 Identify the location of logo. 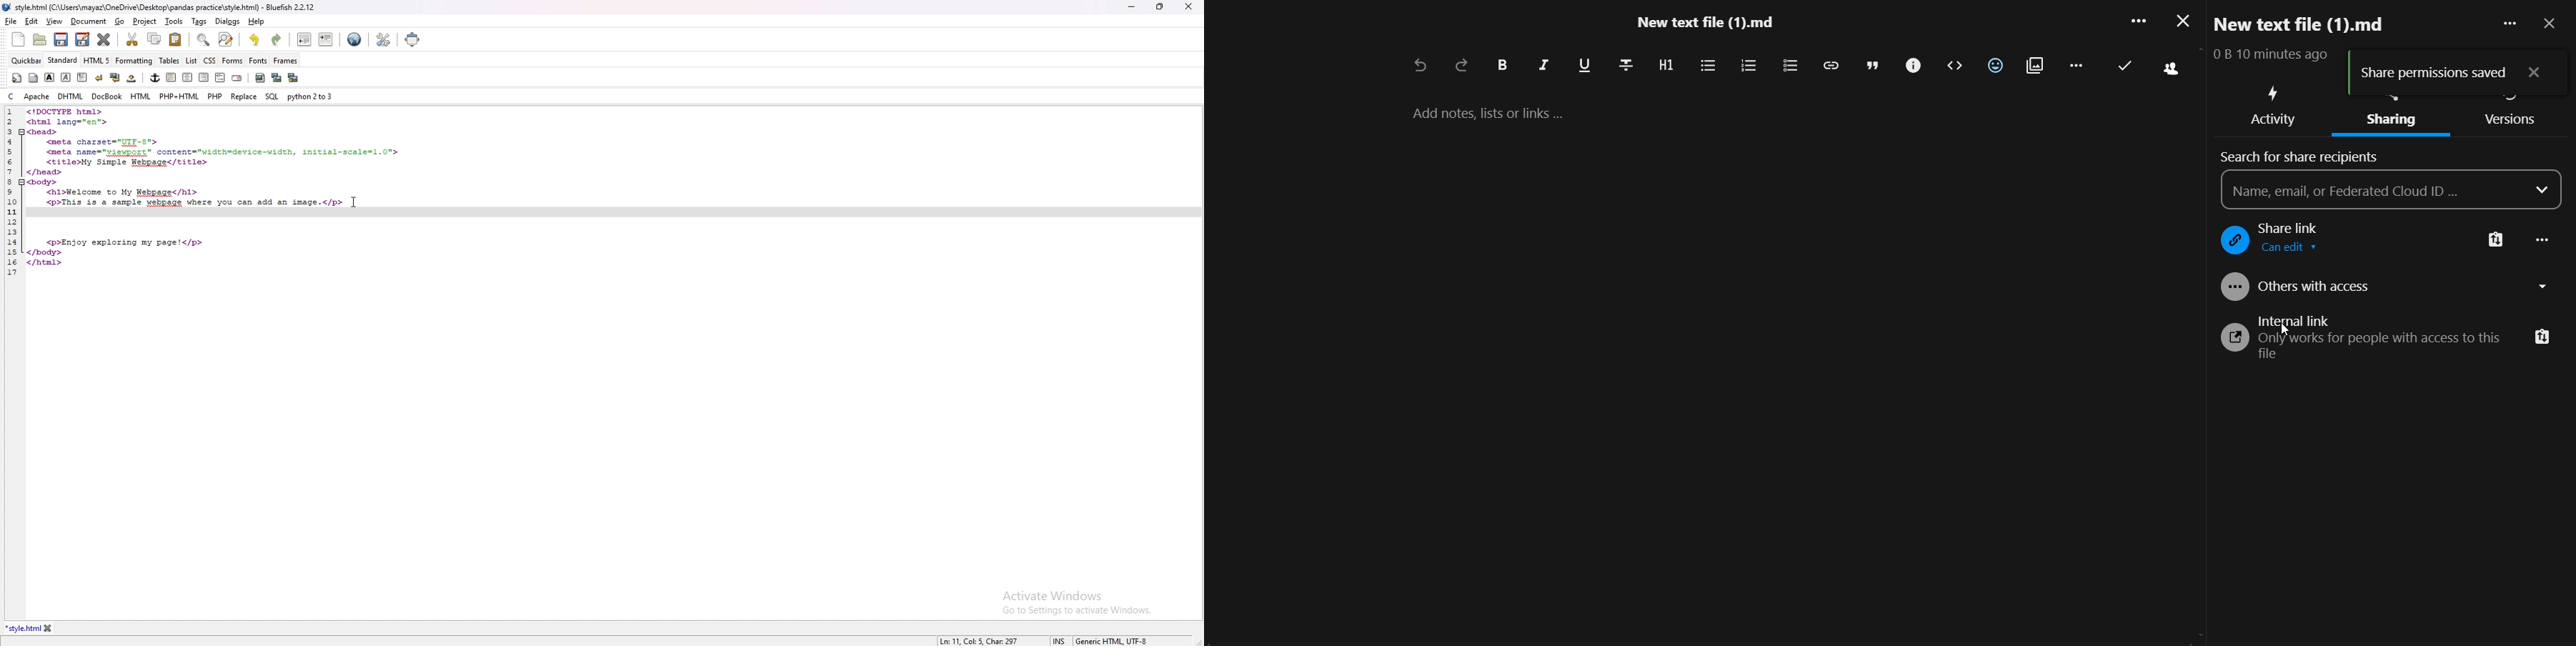
(9, 8).